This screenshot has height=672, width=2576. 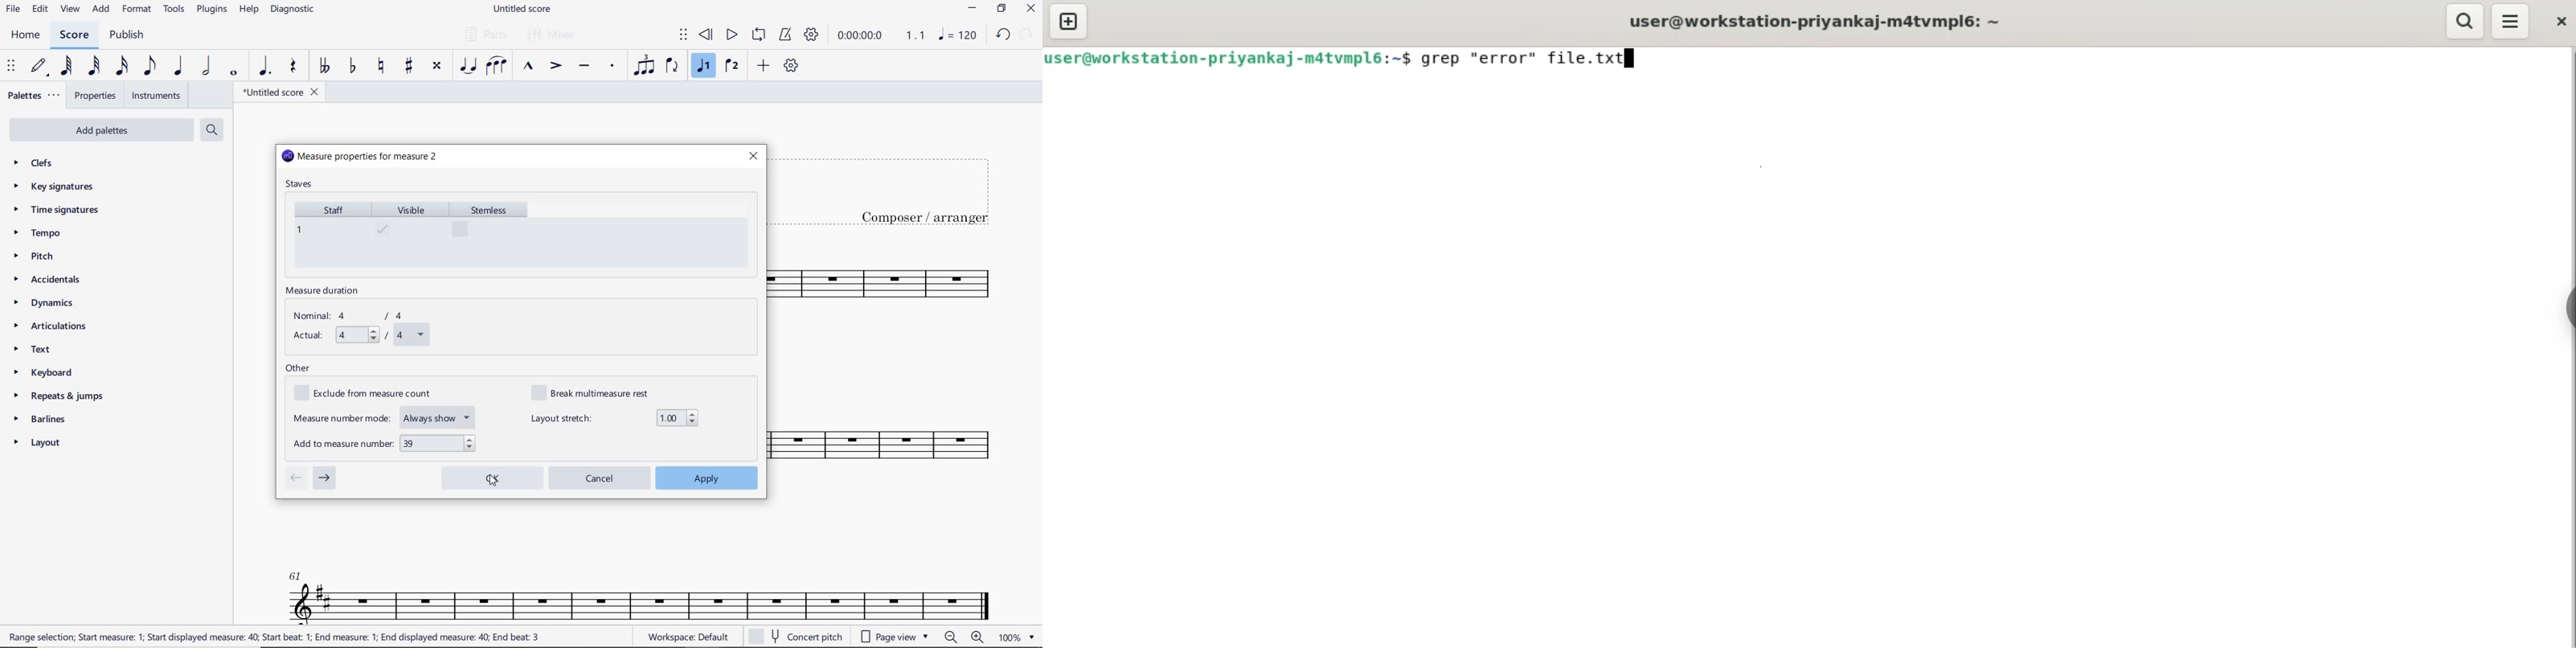 What do you see at coordinates (708, 478) in the screenshot?
I see `apply` at bounding box center [708, 478].